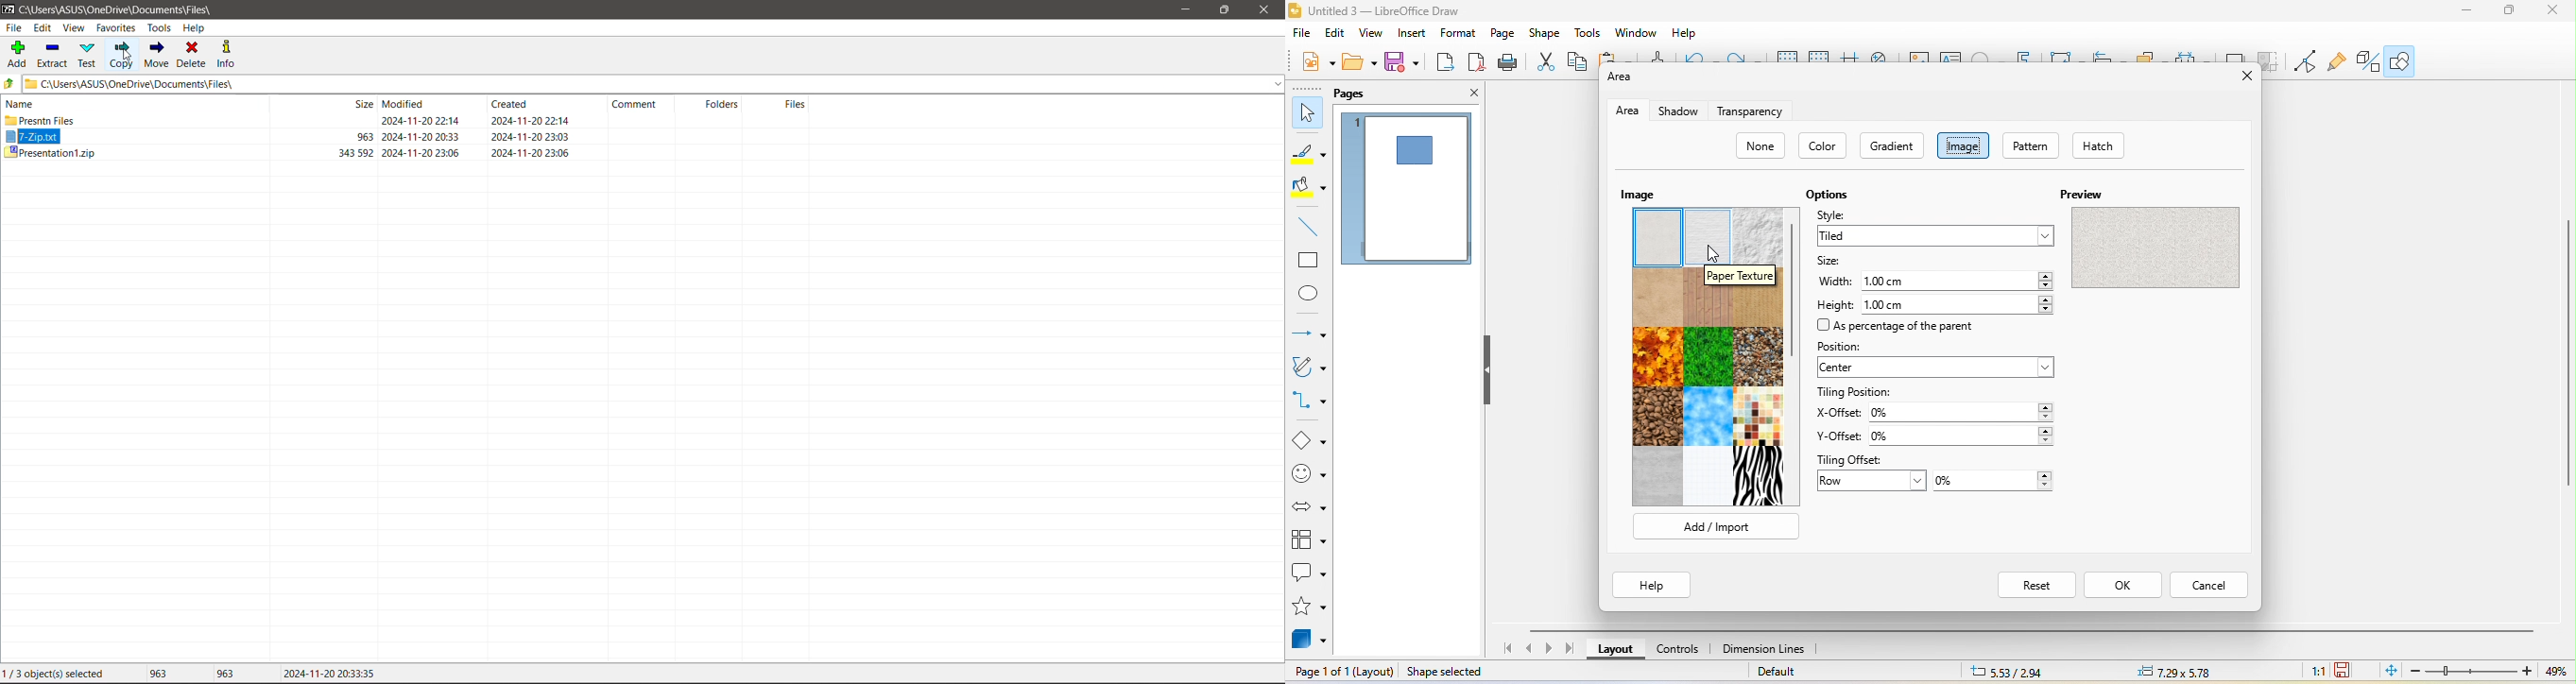  What do you see at coordinates (1774, 649) in the screenshot?
I see `dimension lines` at bounding box center [1774, 649].